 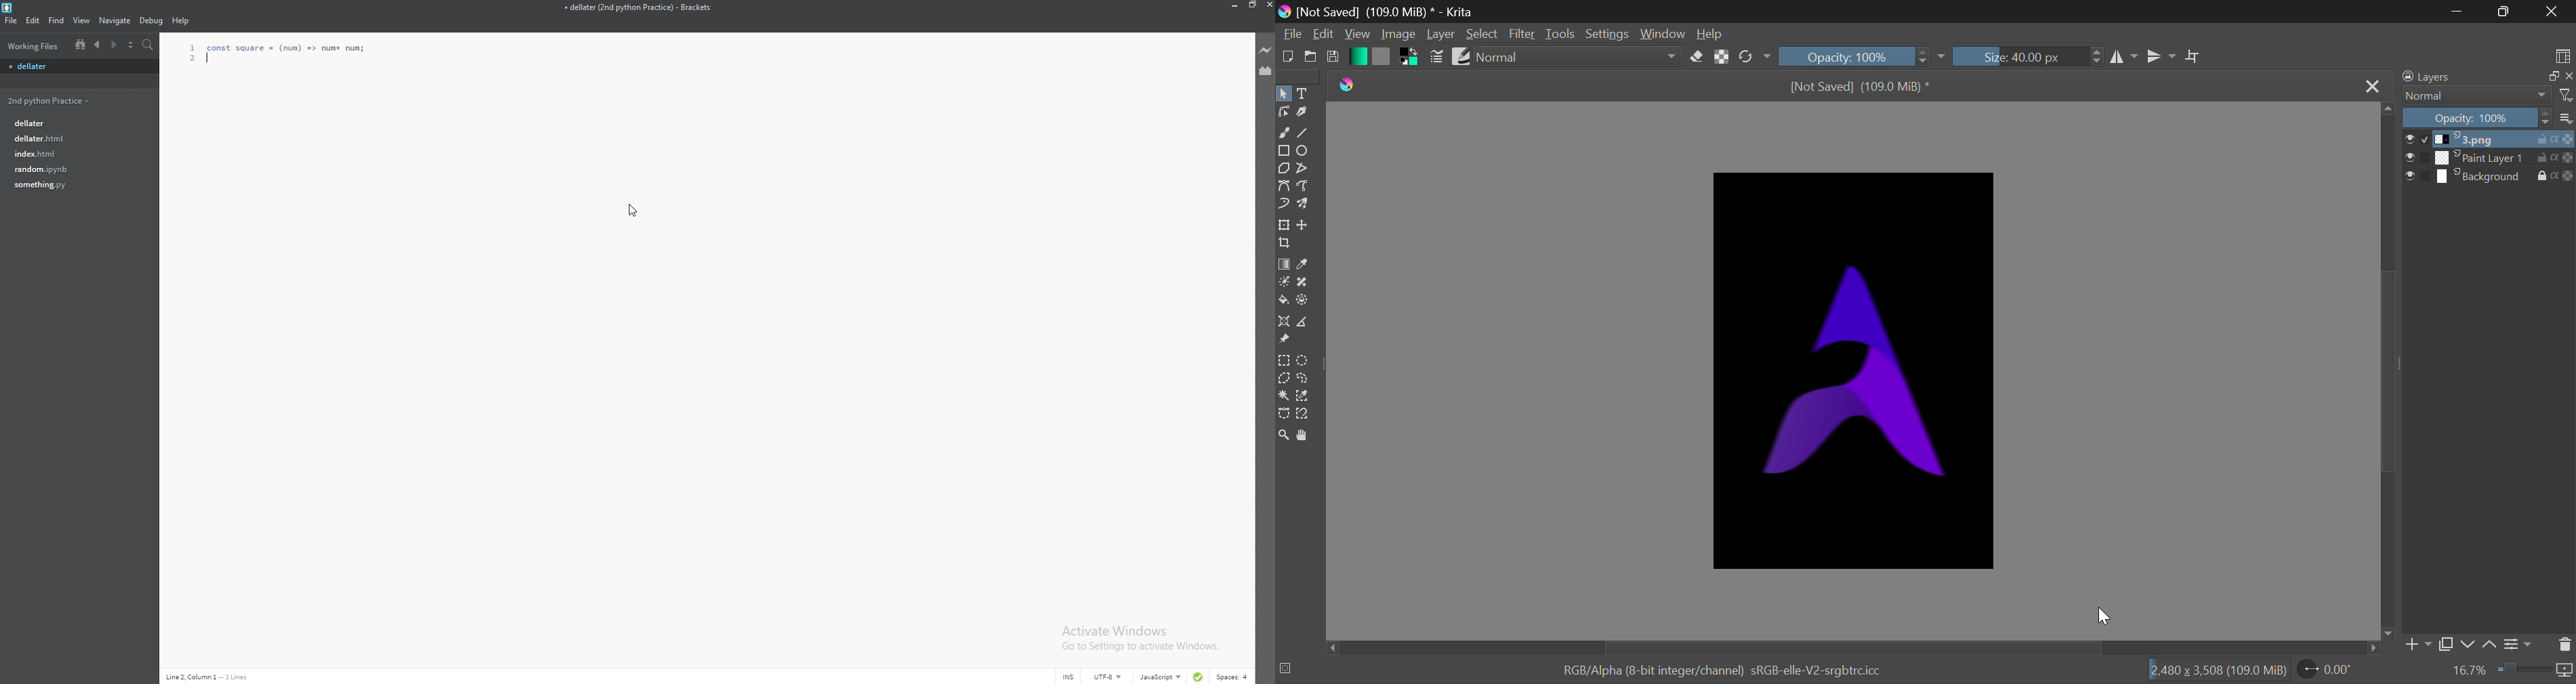 I want to click on file, so click(x=76, y=67).